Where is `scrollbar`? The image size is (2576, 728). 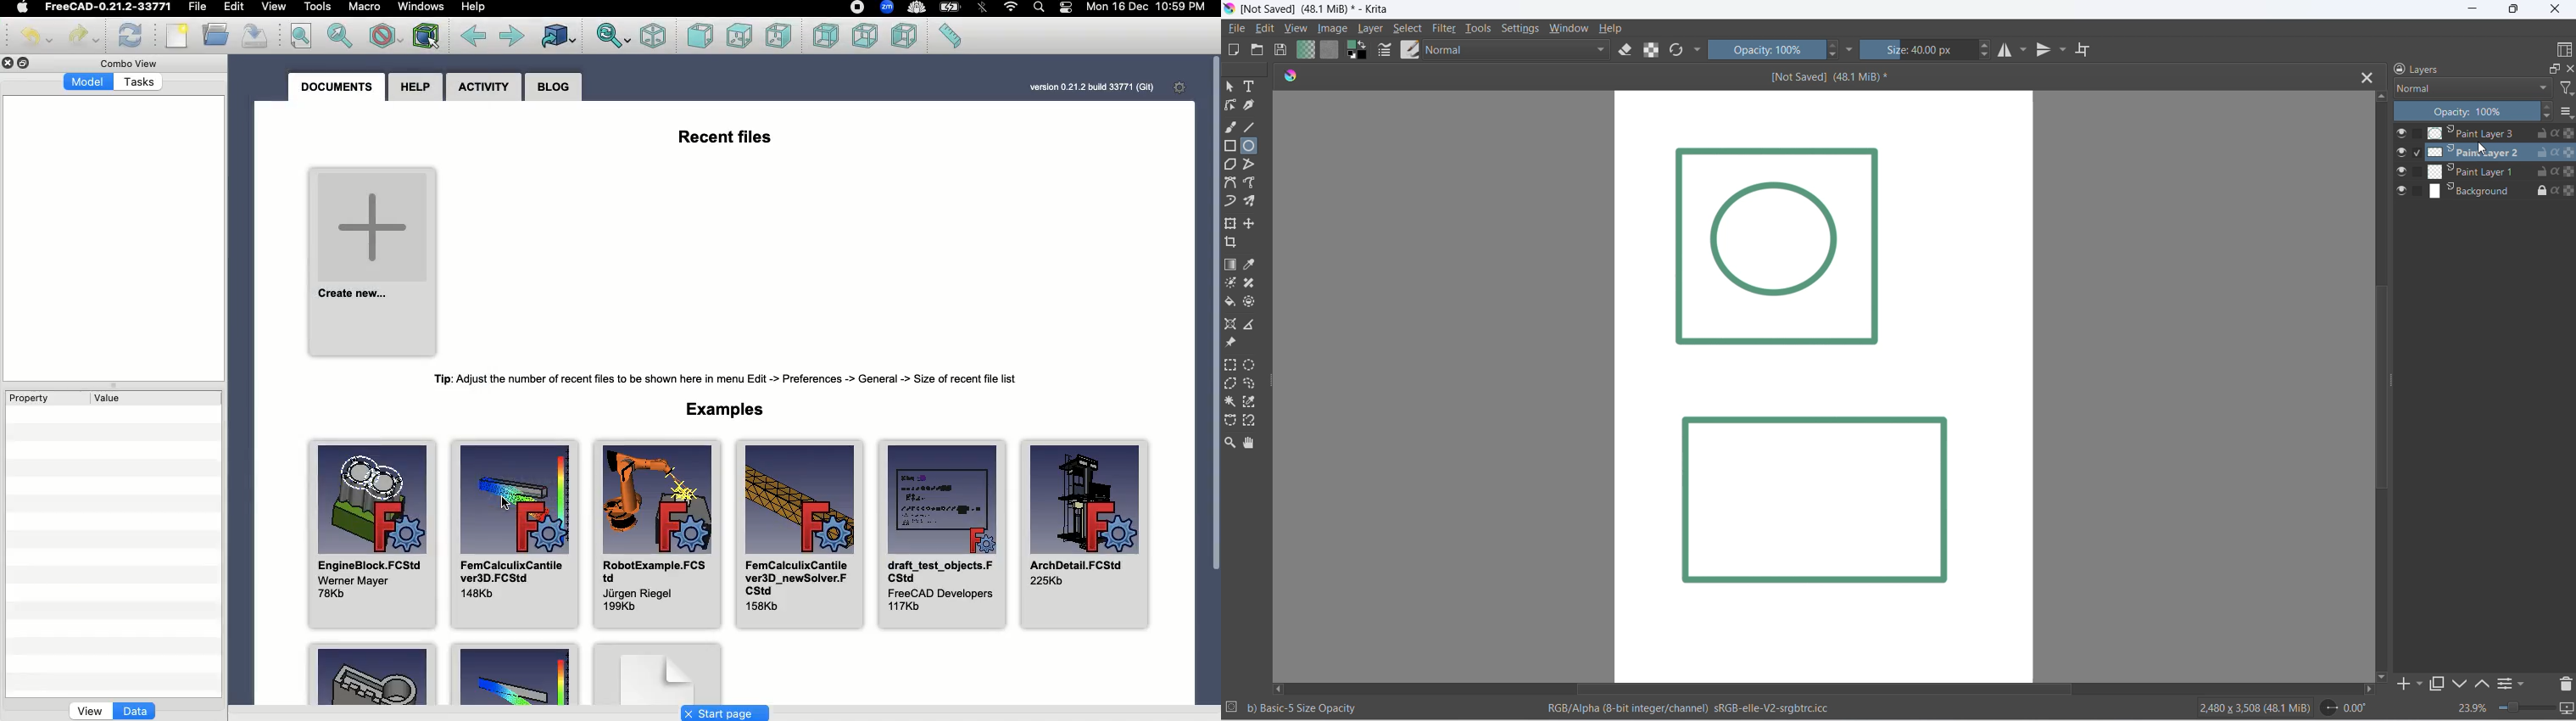
scrollbar is located at coordinates (2392, 383).